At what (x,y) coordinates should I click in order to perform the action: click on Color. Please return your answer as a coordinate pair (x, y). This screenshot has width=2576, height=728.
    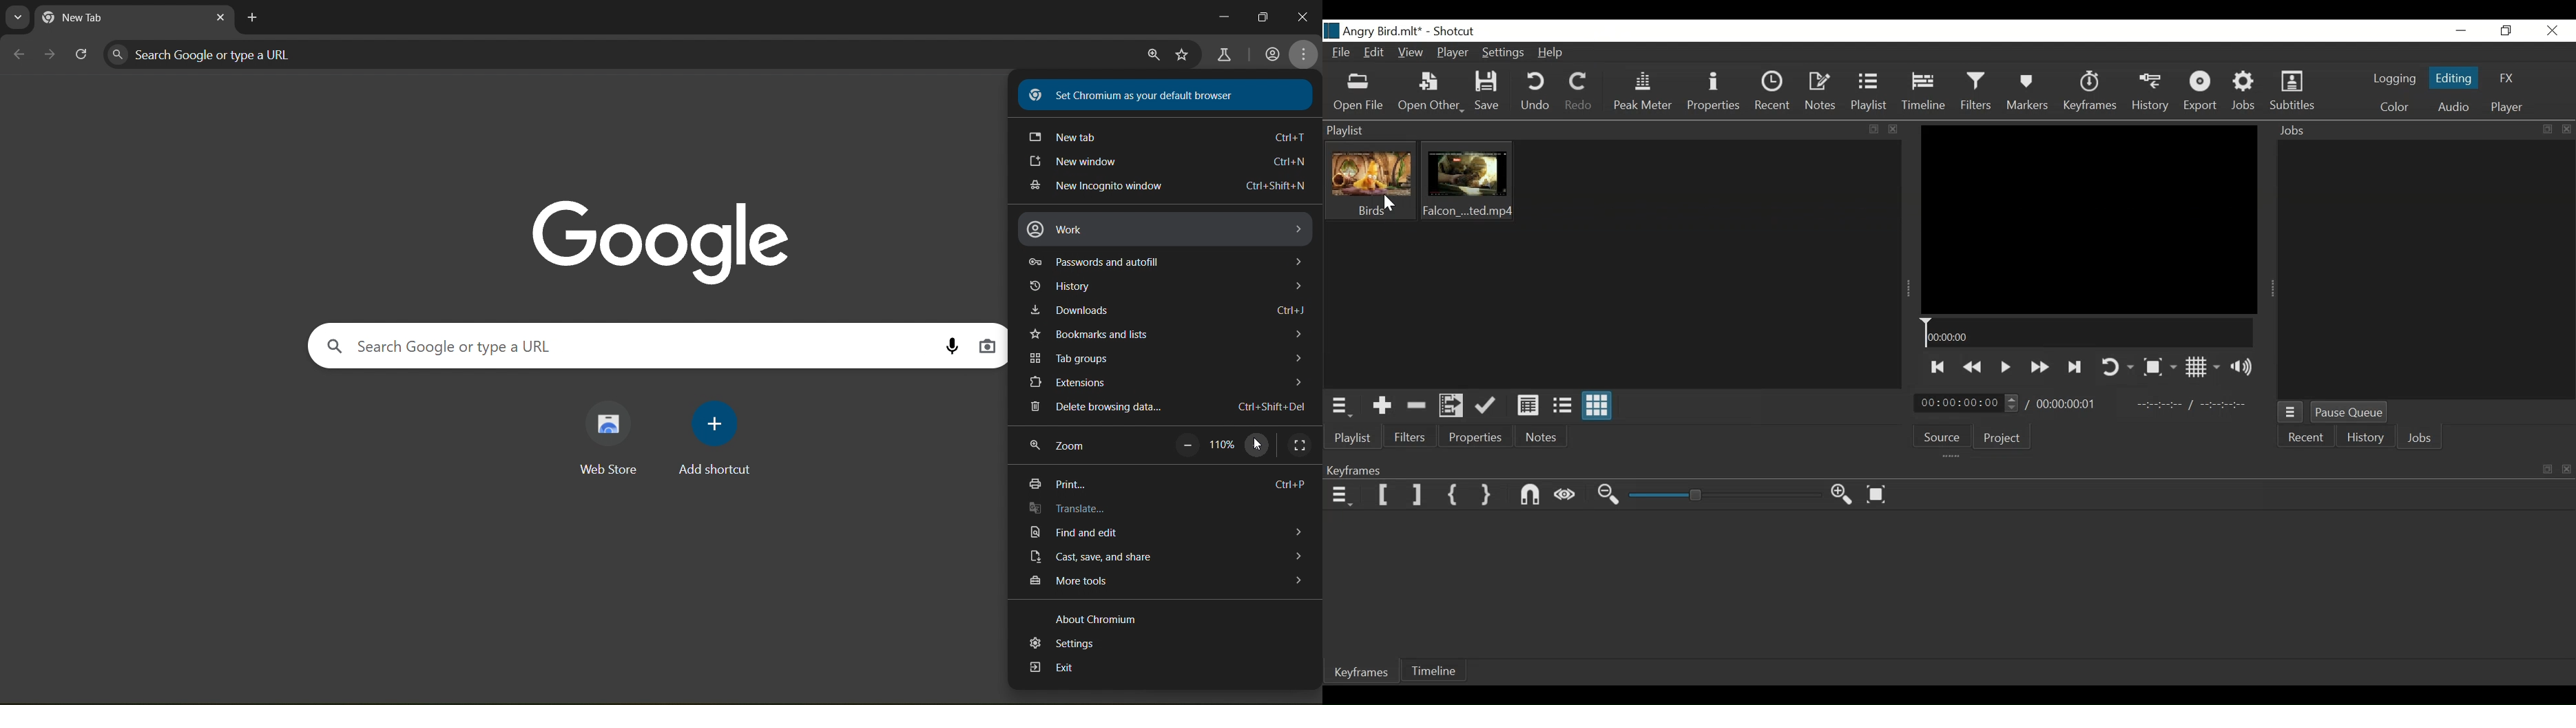
    Looking at the image, I should click on (2394, 107).